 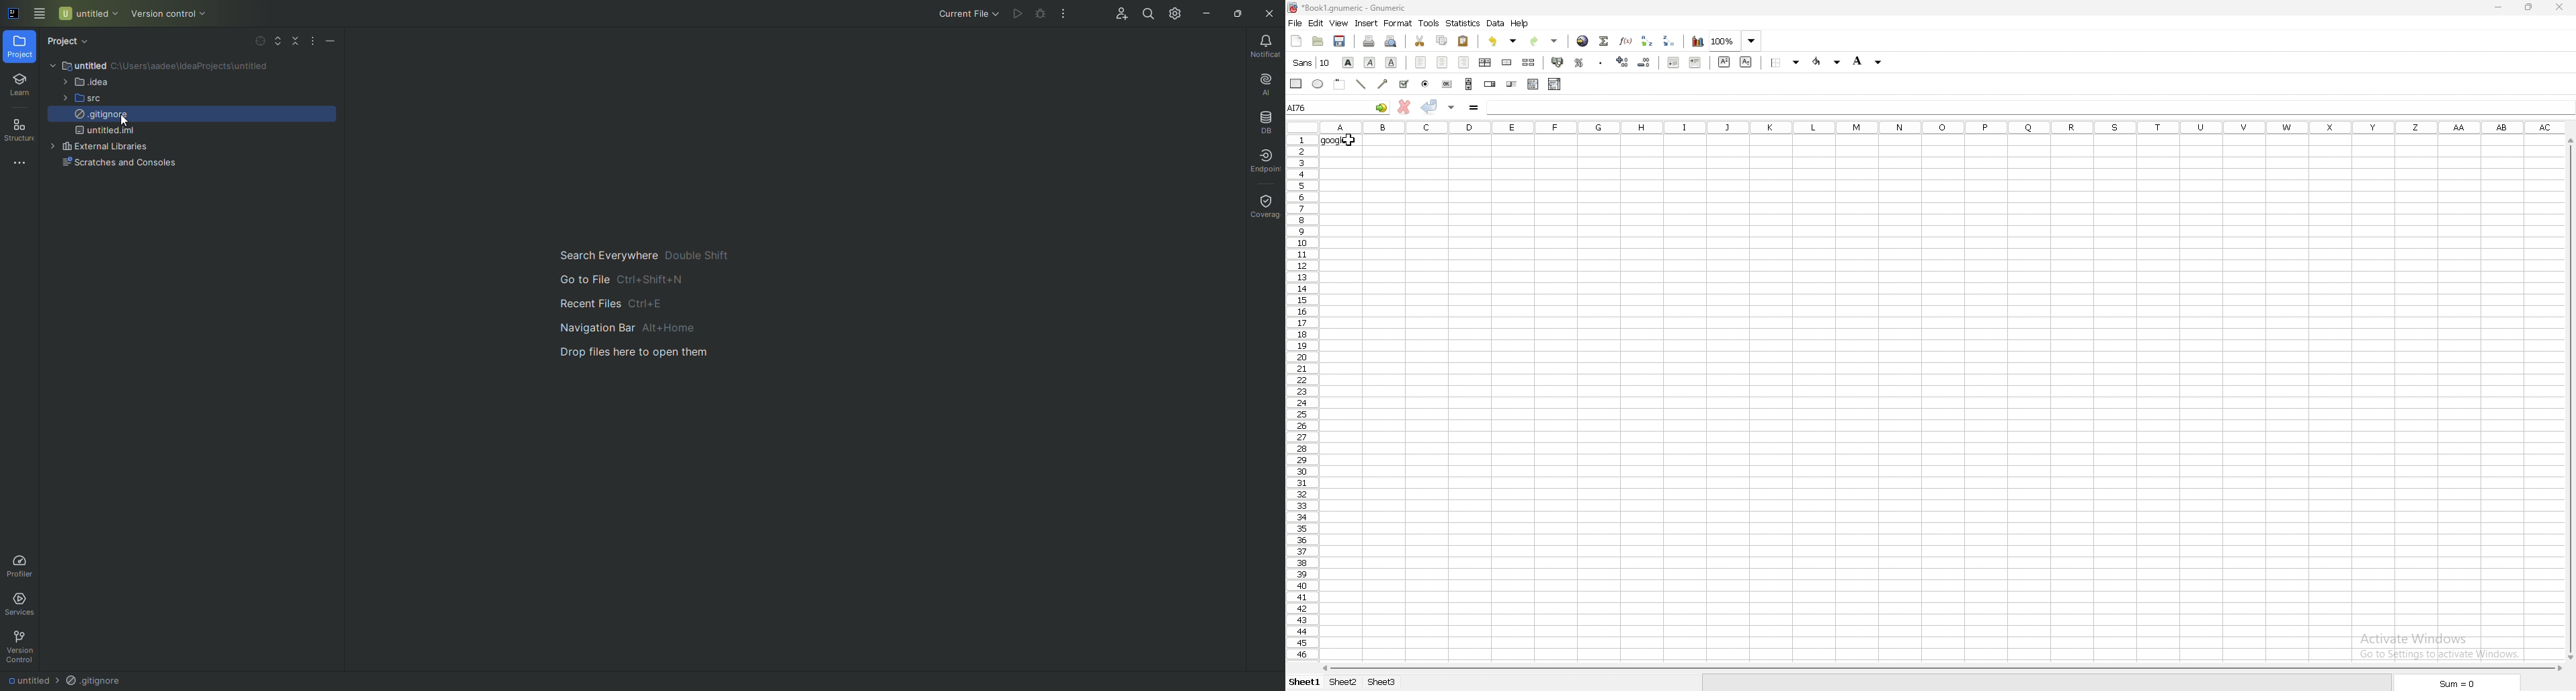 What do you see at coordinates (1511, 83) in the screenshot?
I see `slider` at bounding box center [1511, 83].